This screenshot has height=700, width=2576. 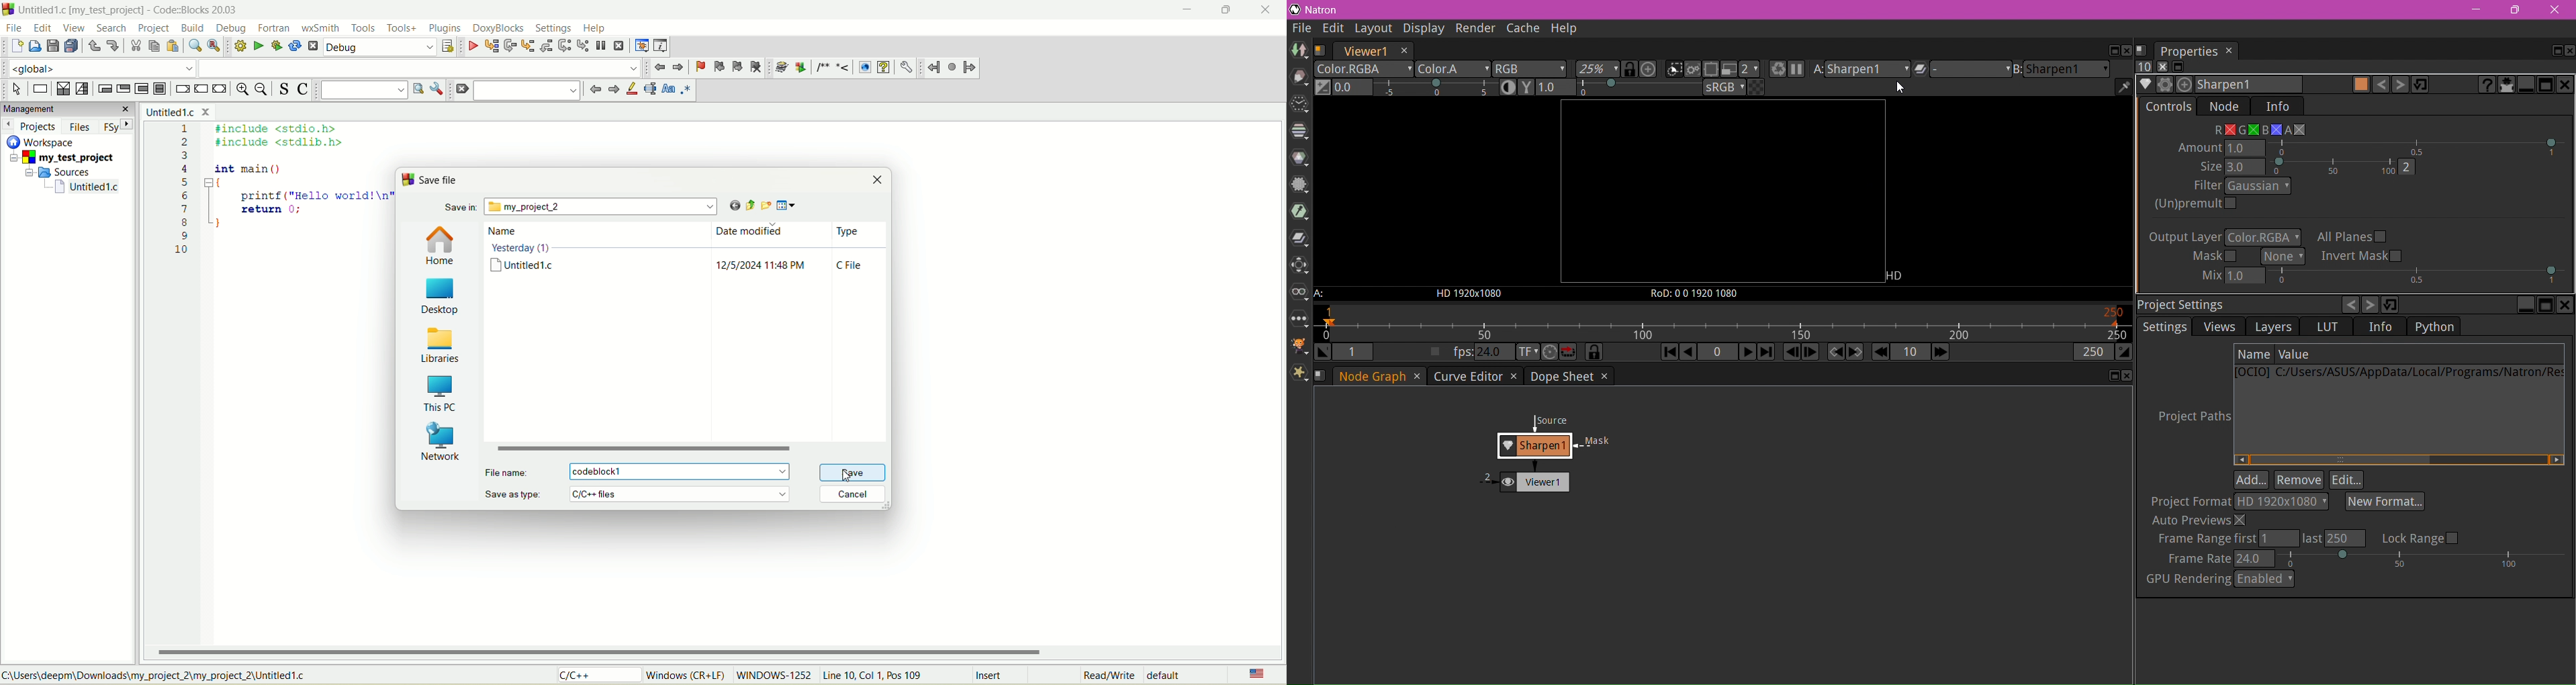 What do you see at coordinates (2352, 236) in the screenshot?
I see `processAllPlanes` at bounding box center [2352, 236].